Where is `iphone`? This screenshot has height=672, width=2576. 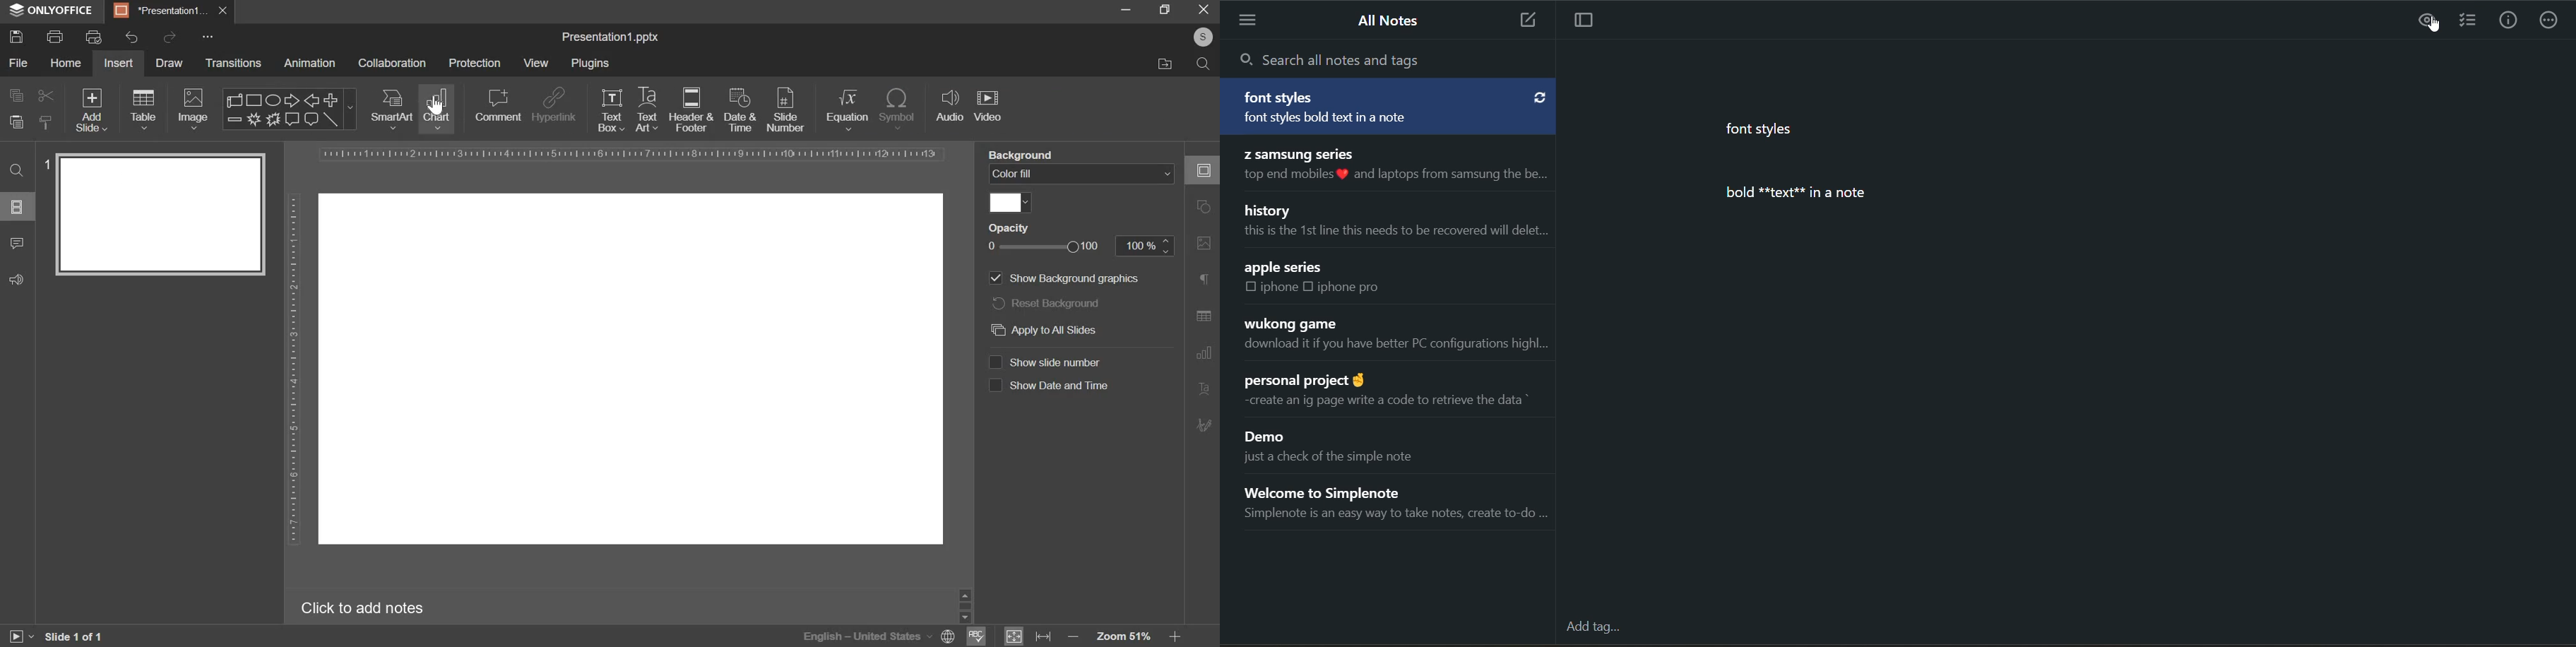 iphone is located at coordinates (1281, 287).